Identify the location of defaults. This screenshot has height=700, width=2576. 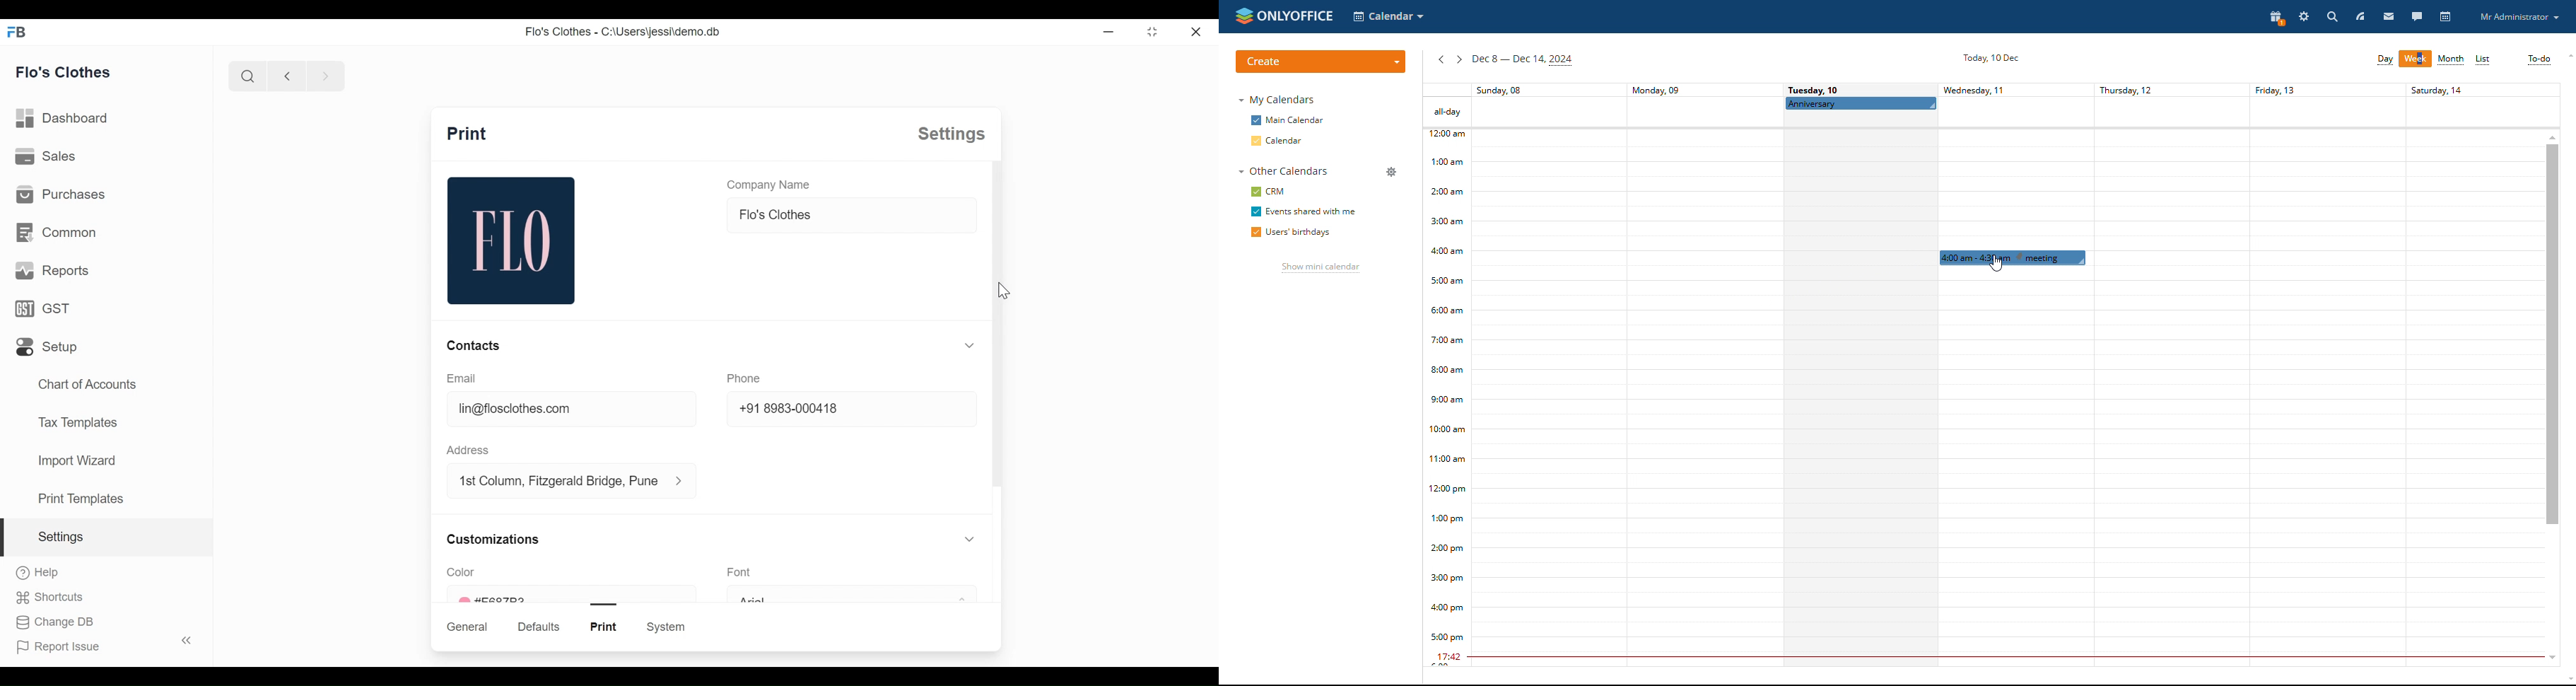
(540, 627).